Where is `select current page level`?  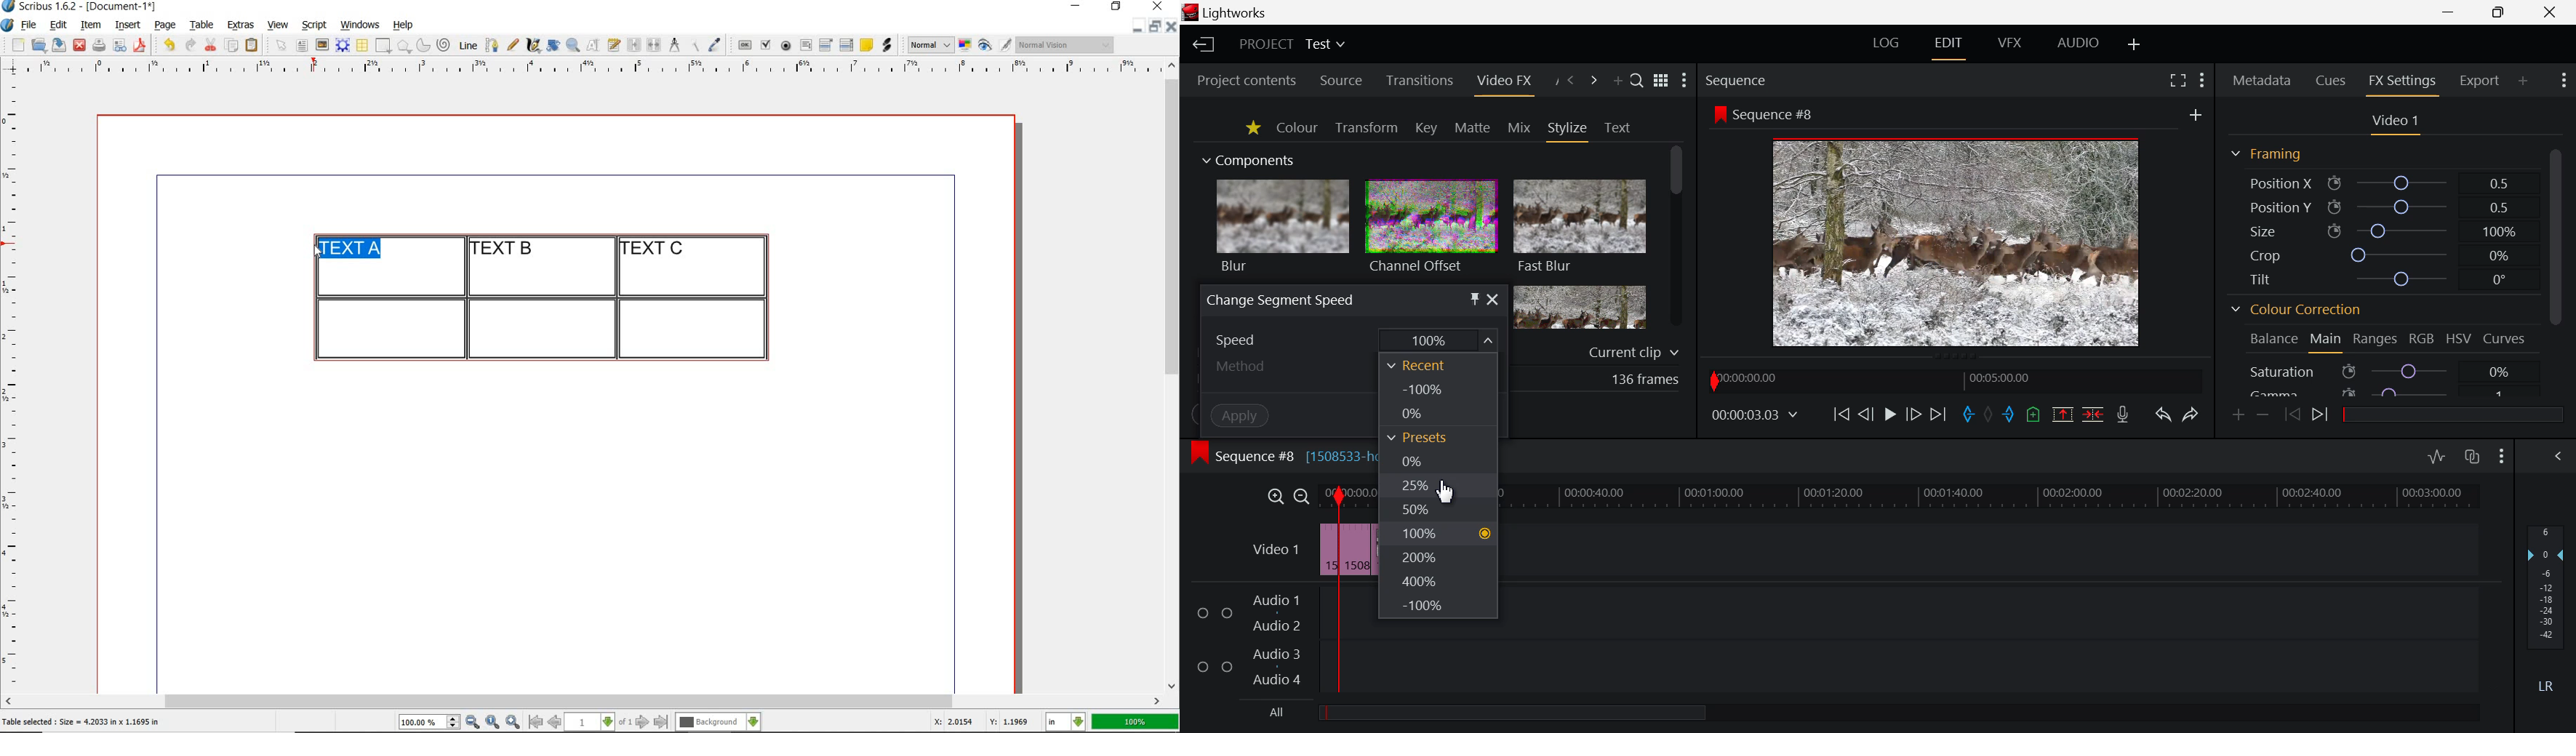 select current page level is located at coordinates (598, 722).